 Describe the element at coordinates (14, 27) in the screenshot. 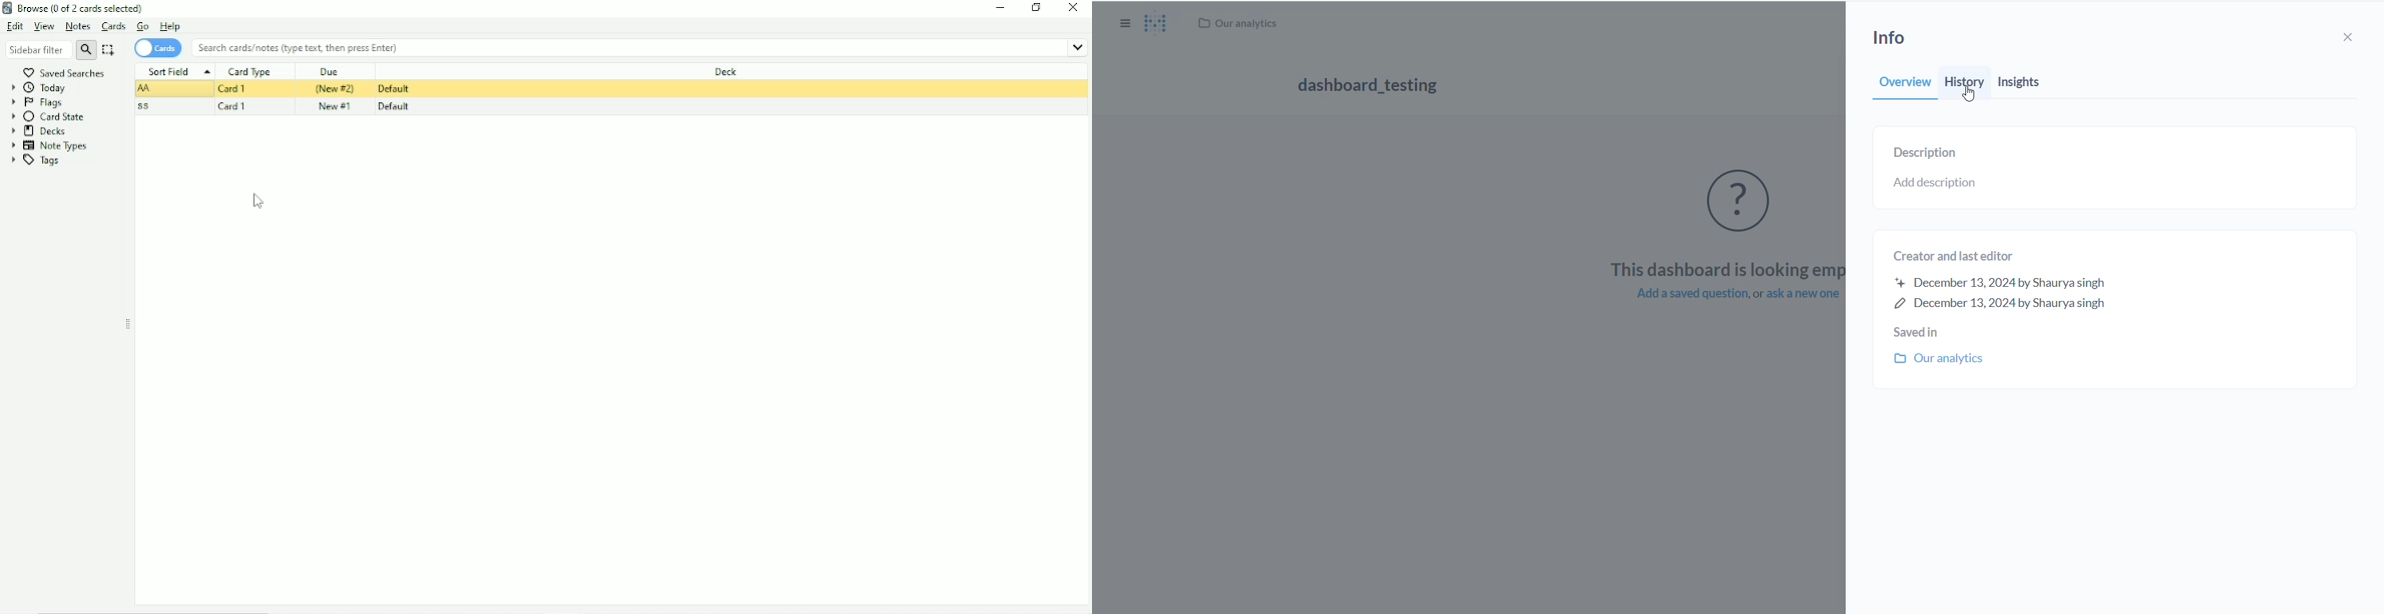

I see `Edit` at that location.